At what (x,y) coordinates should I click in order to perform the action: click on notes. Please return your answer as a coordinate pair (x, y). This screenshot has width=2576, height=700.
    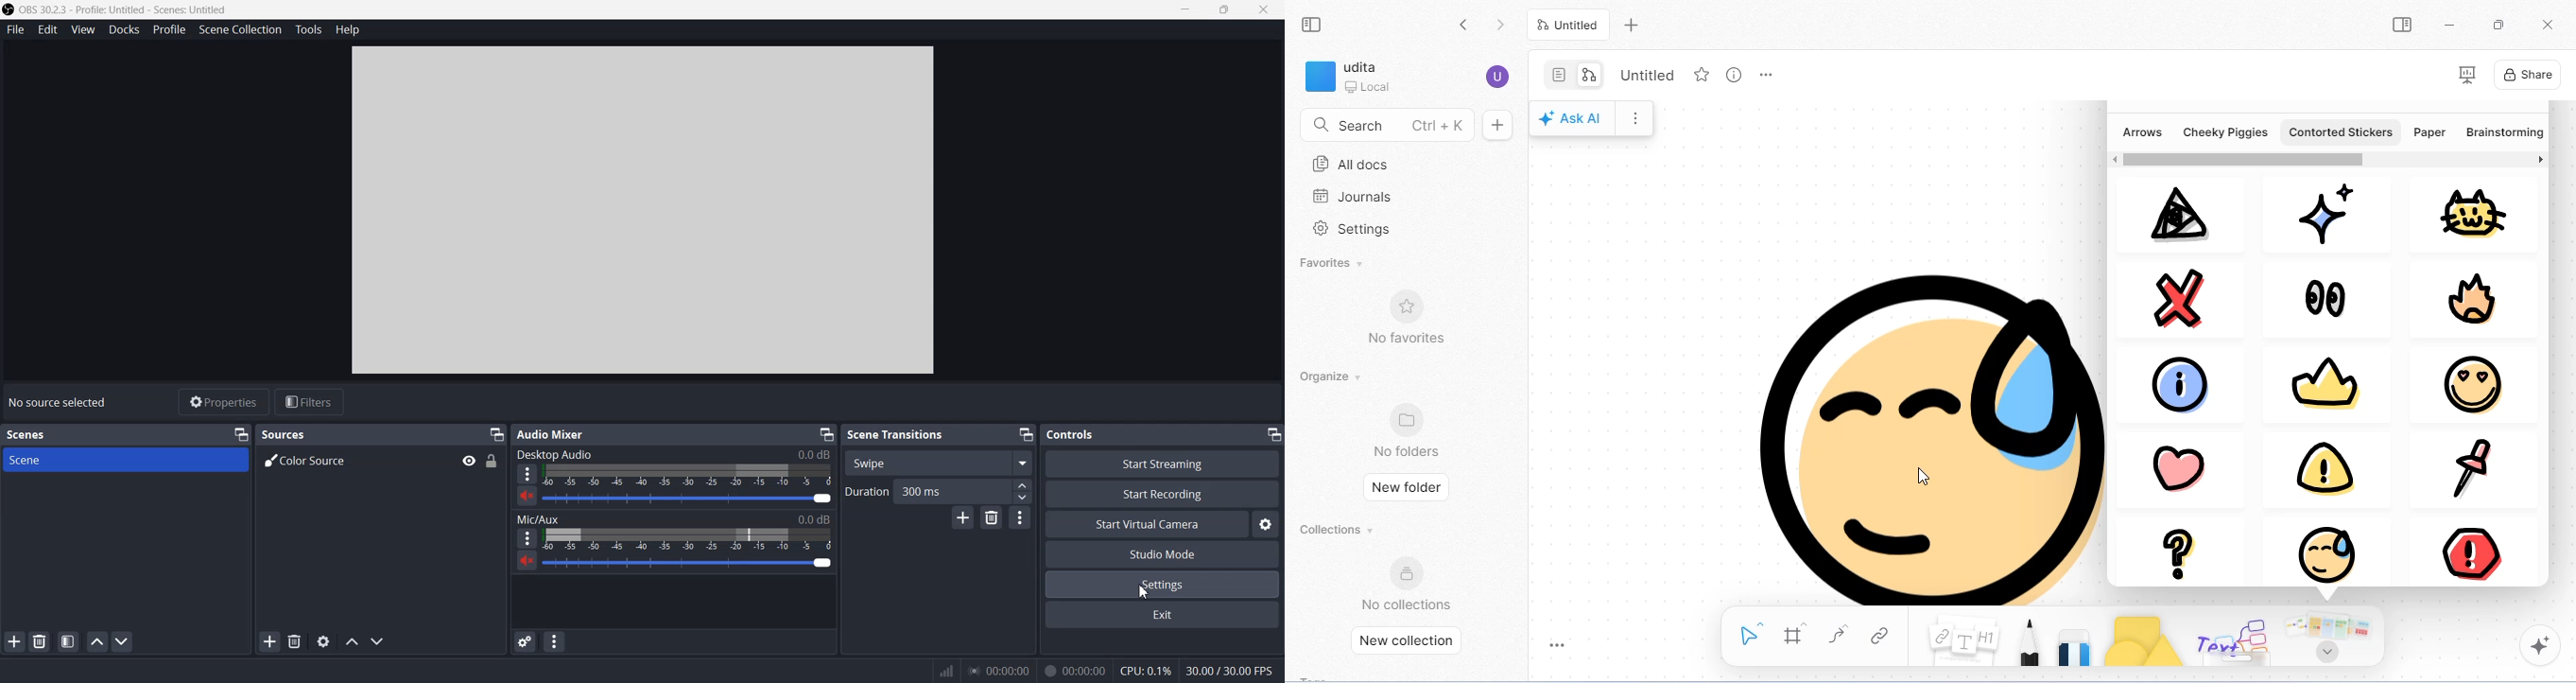
    Looking at the image, I should click on (1964, 638).